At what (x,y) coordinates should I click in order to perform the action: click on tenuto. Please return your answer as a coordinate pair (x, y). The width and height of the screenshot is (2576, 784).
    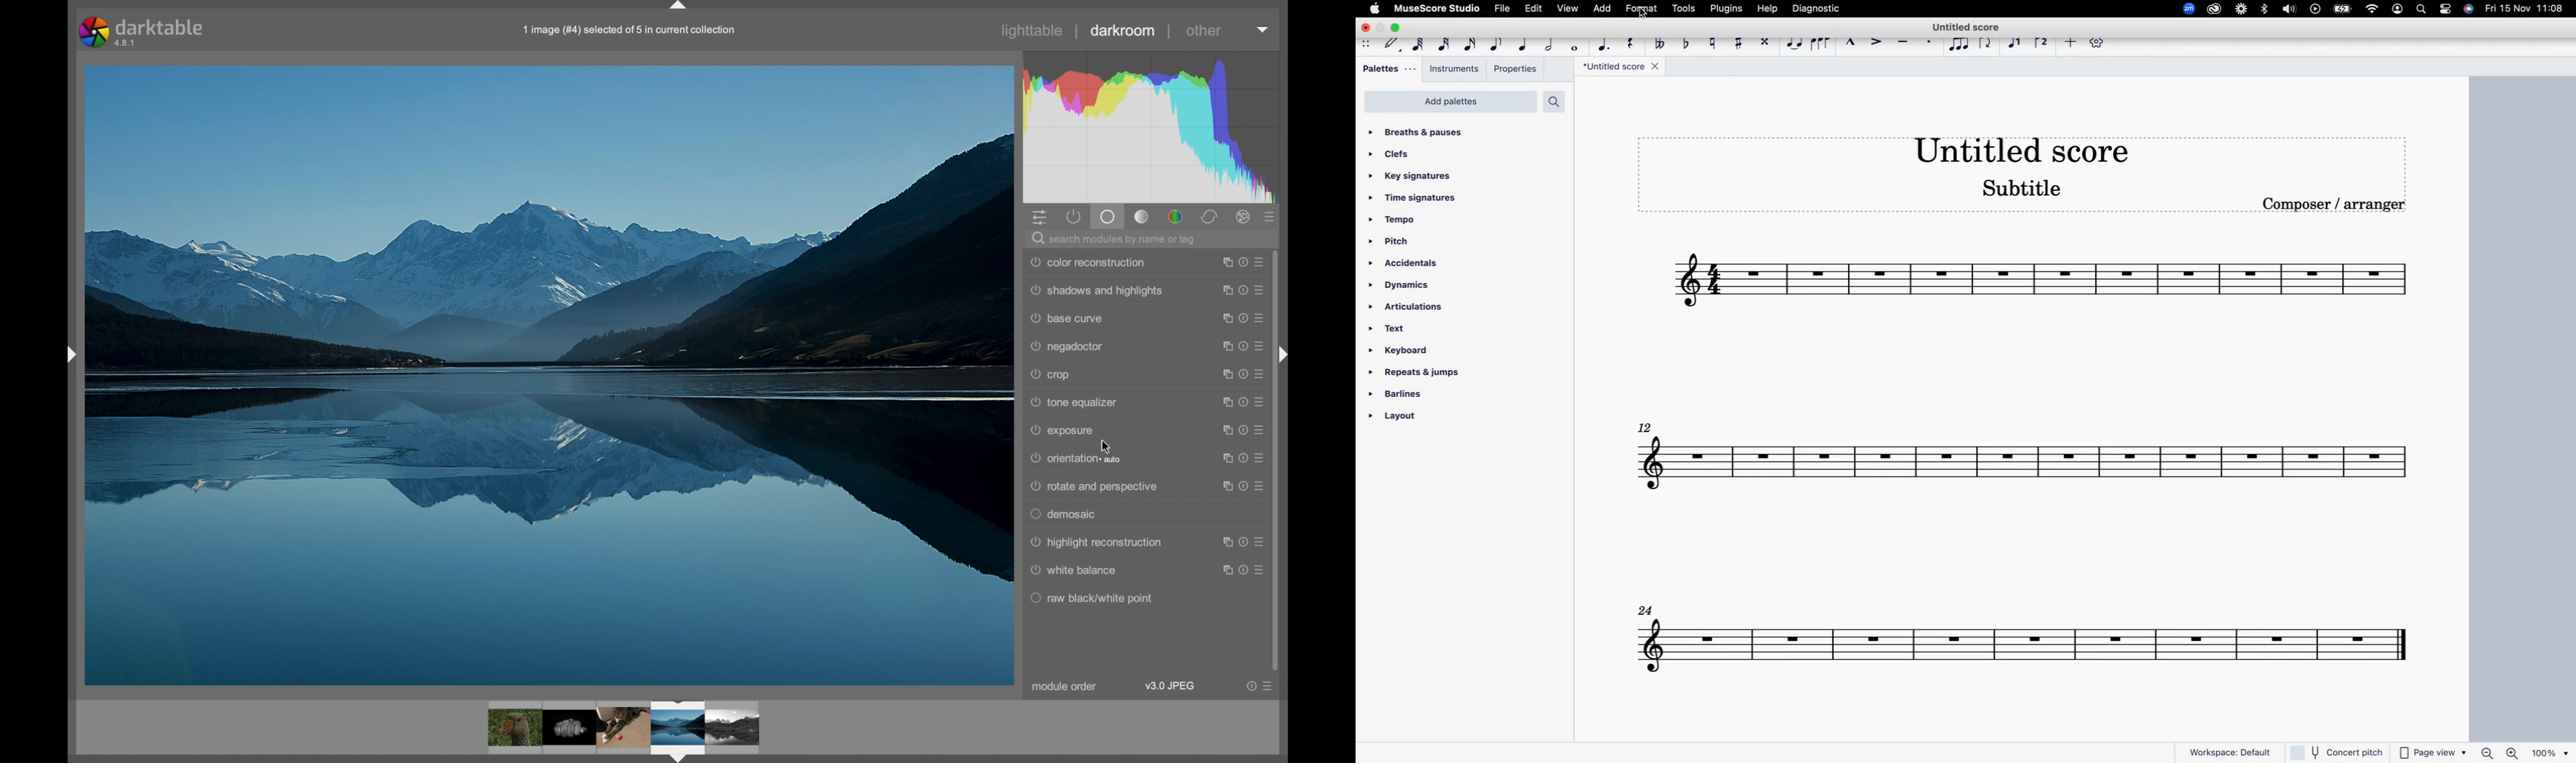
    Looking at the image, I should click on (1903, 44).